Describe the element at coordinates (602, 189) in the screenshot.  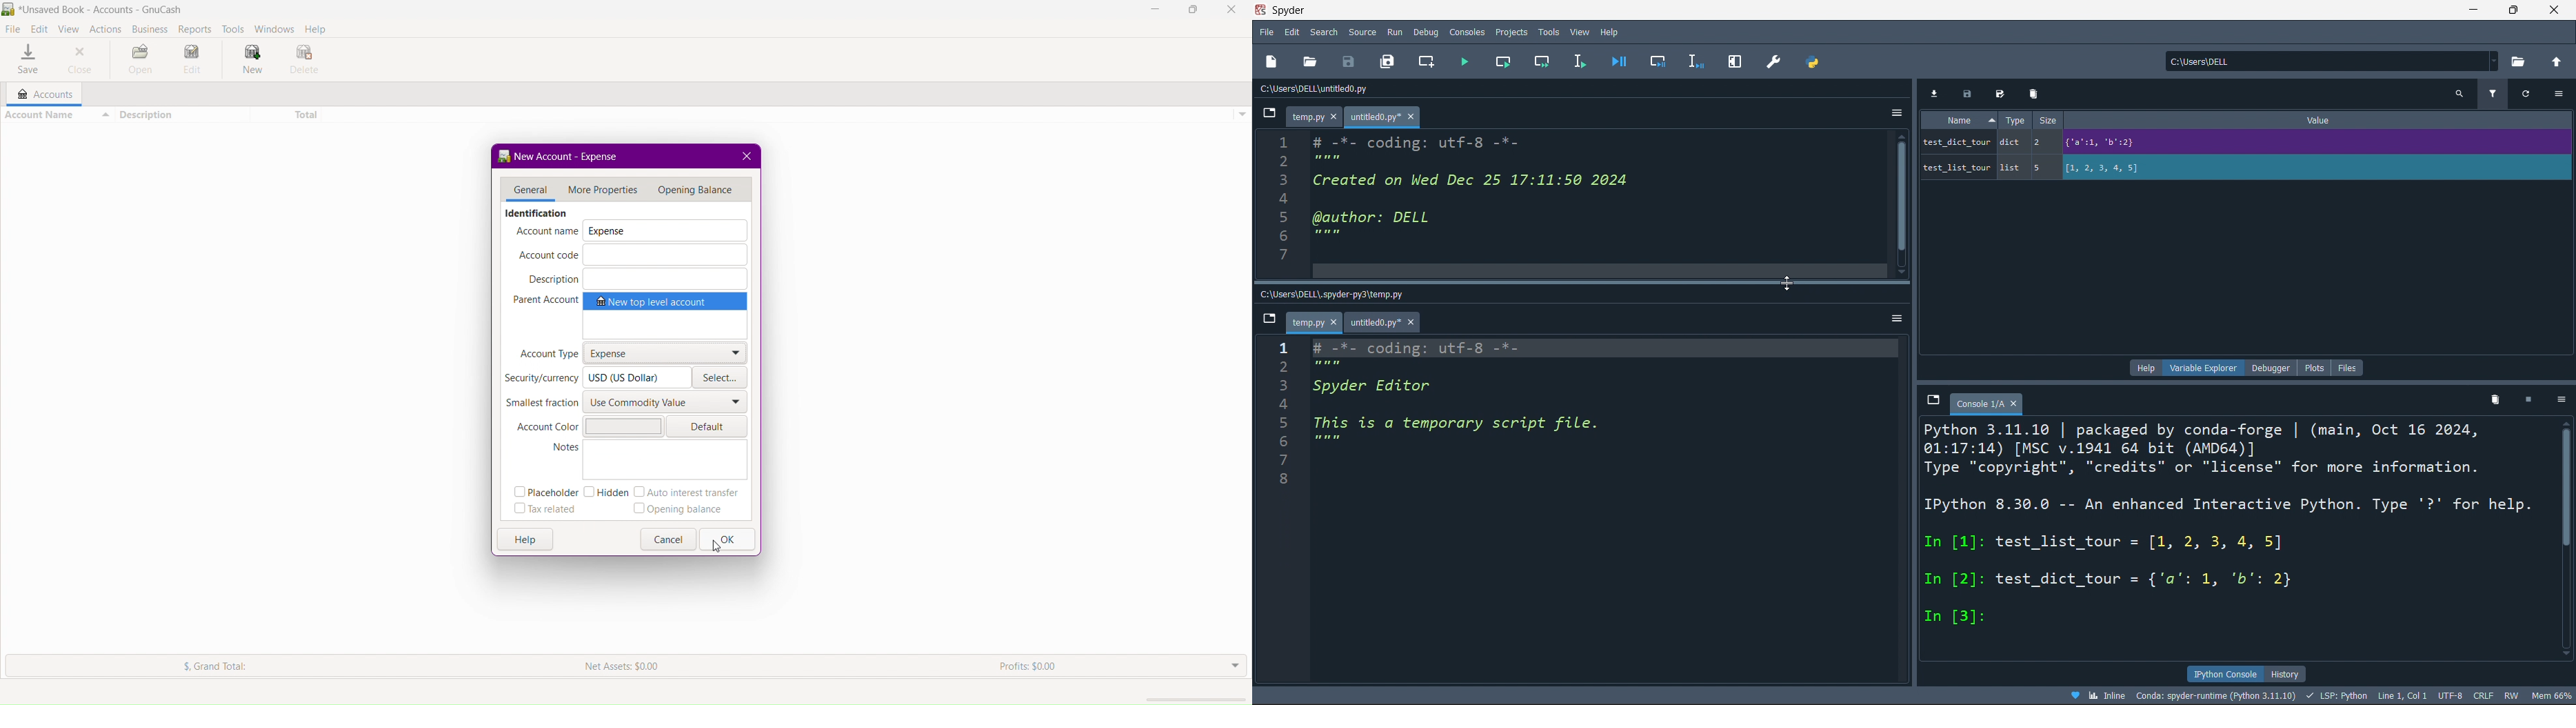
I see `More Properties` at that location.